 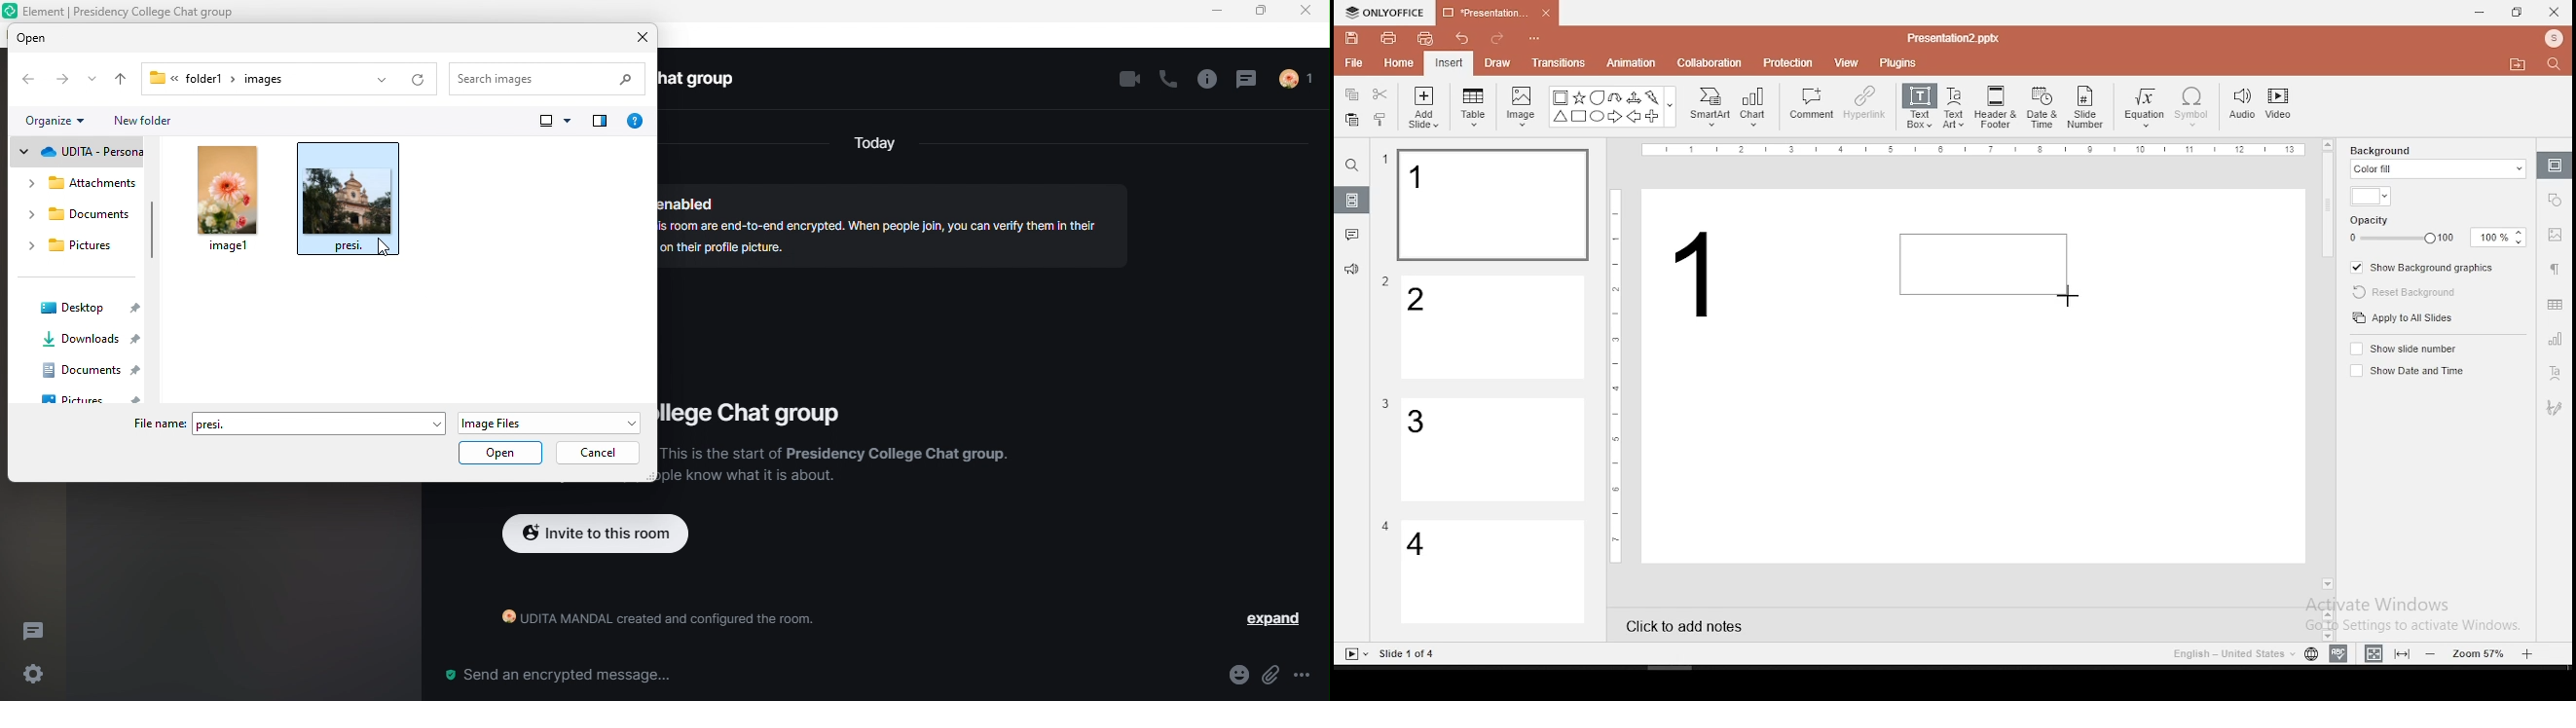 What do you see at coordinates (1977, 151) in the screenshot?
I see `` at bounding box center [1977, 151].